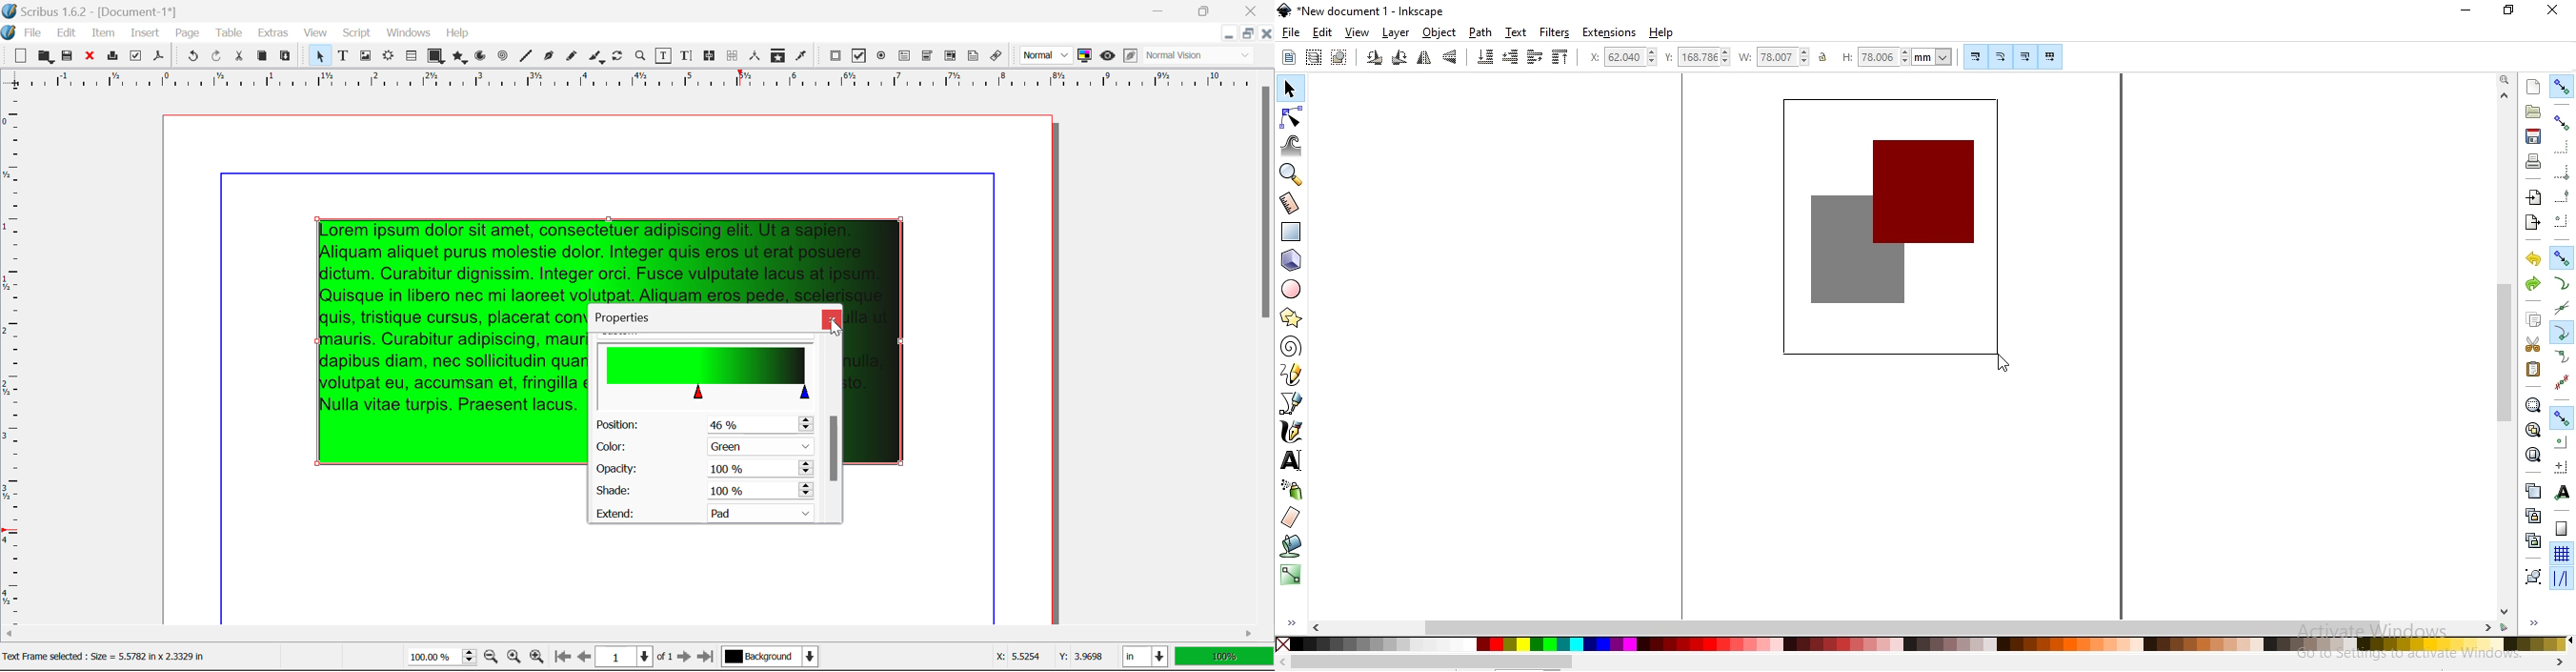  What do you see at coordinates (2561, 494) in the screenshot?
I see `snap text anchors and baselines` at bounding box center [2561, 494].